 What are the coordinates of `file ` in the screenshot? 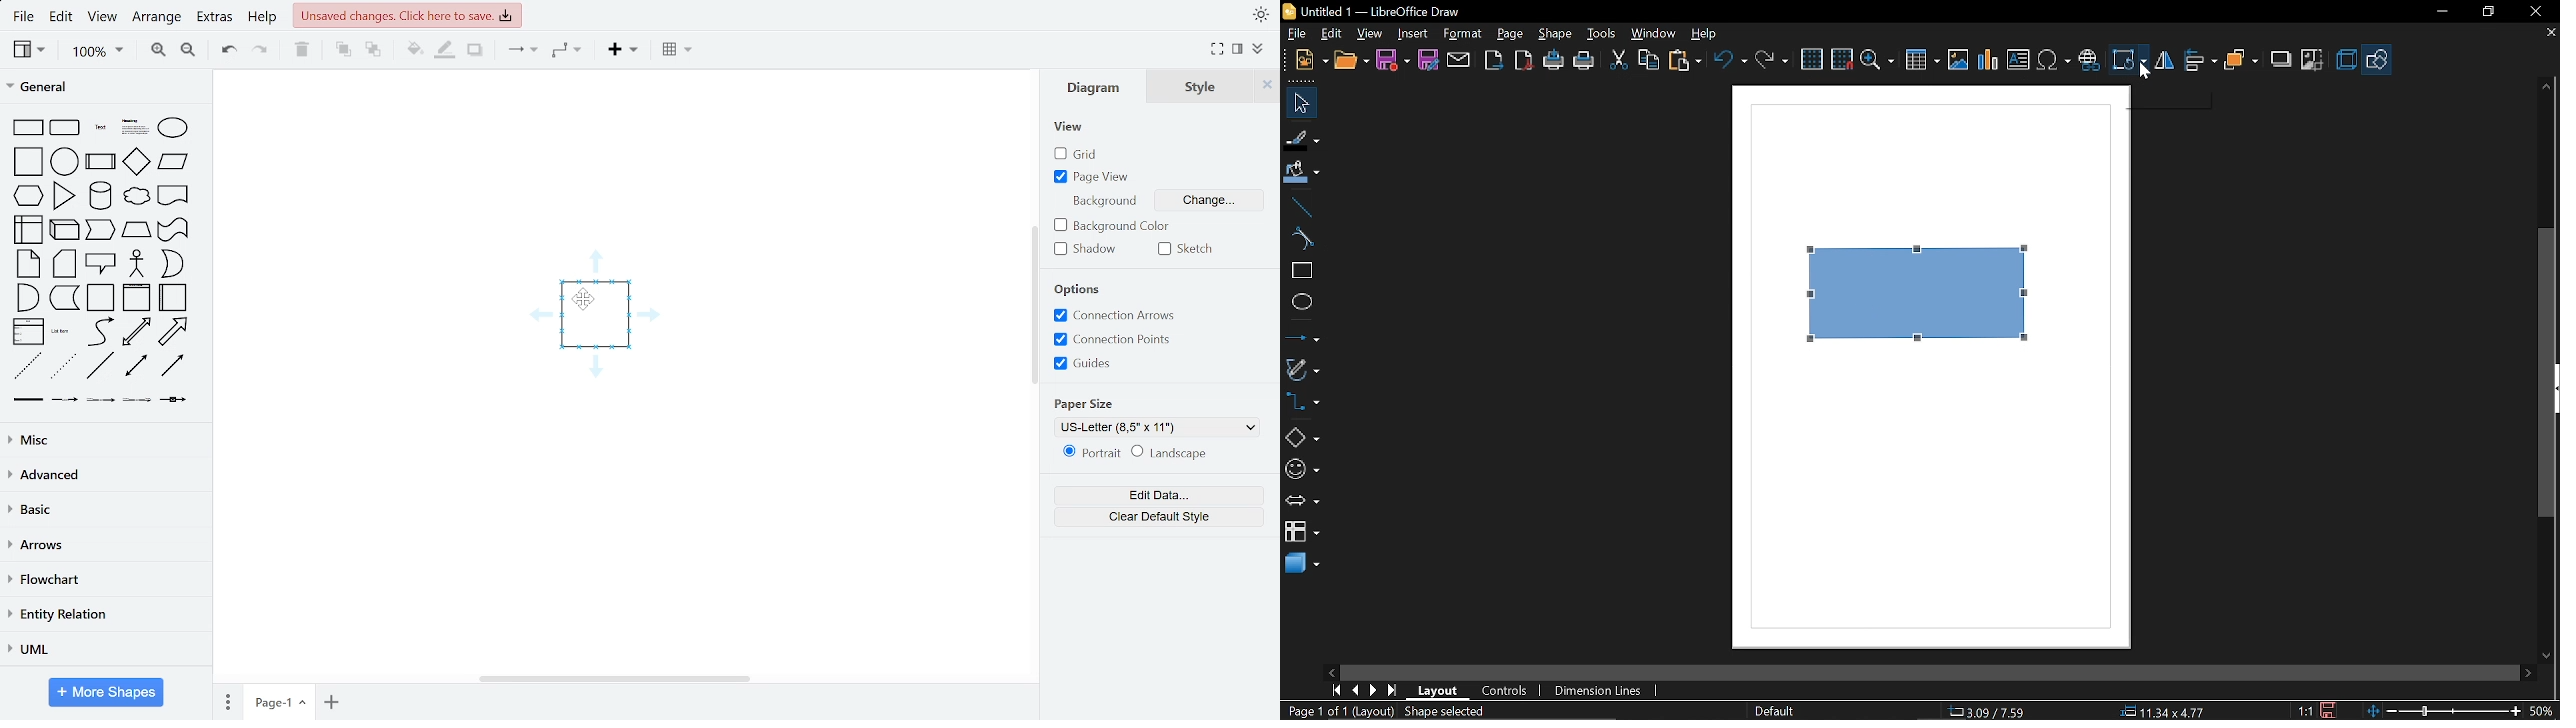 It's located at (1295, 34).